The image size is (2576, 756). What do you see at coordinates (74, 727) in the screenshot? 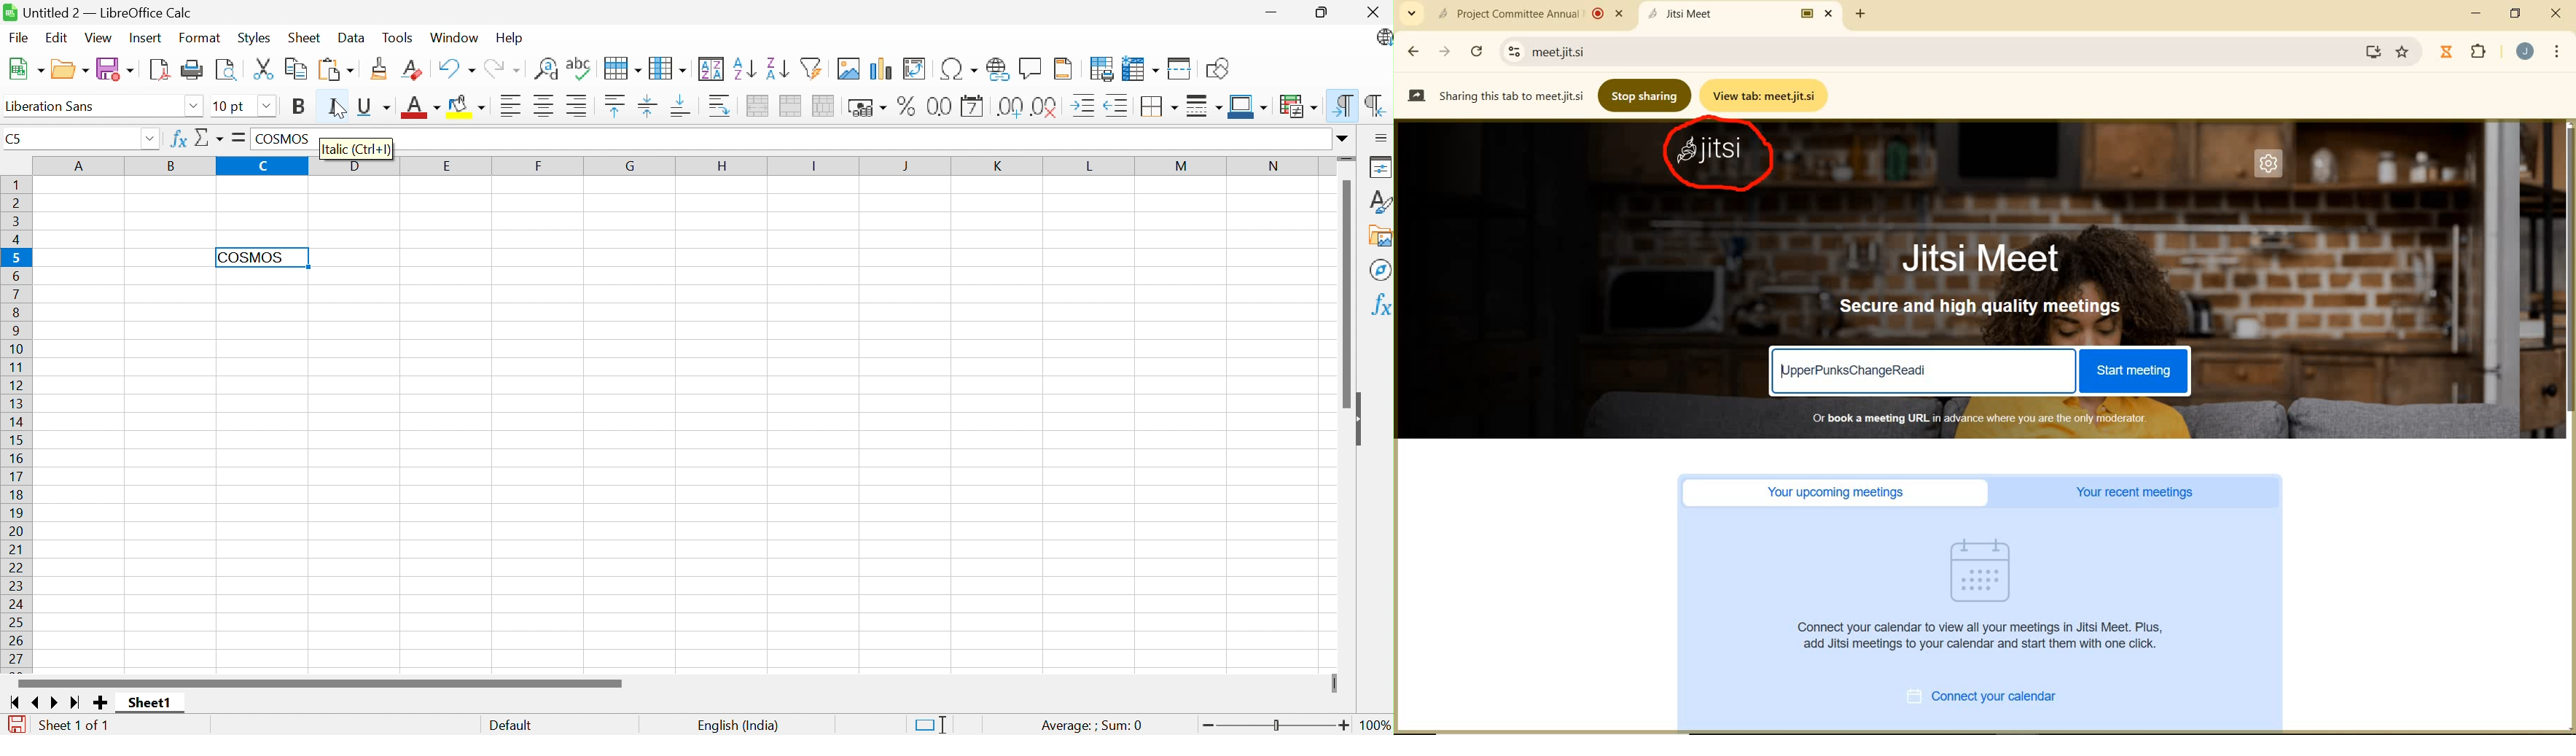
I see `Sheet 1 of 1` at bounding box center [74, 727].